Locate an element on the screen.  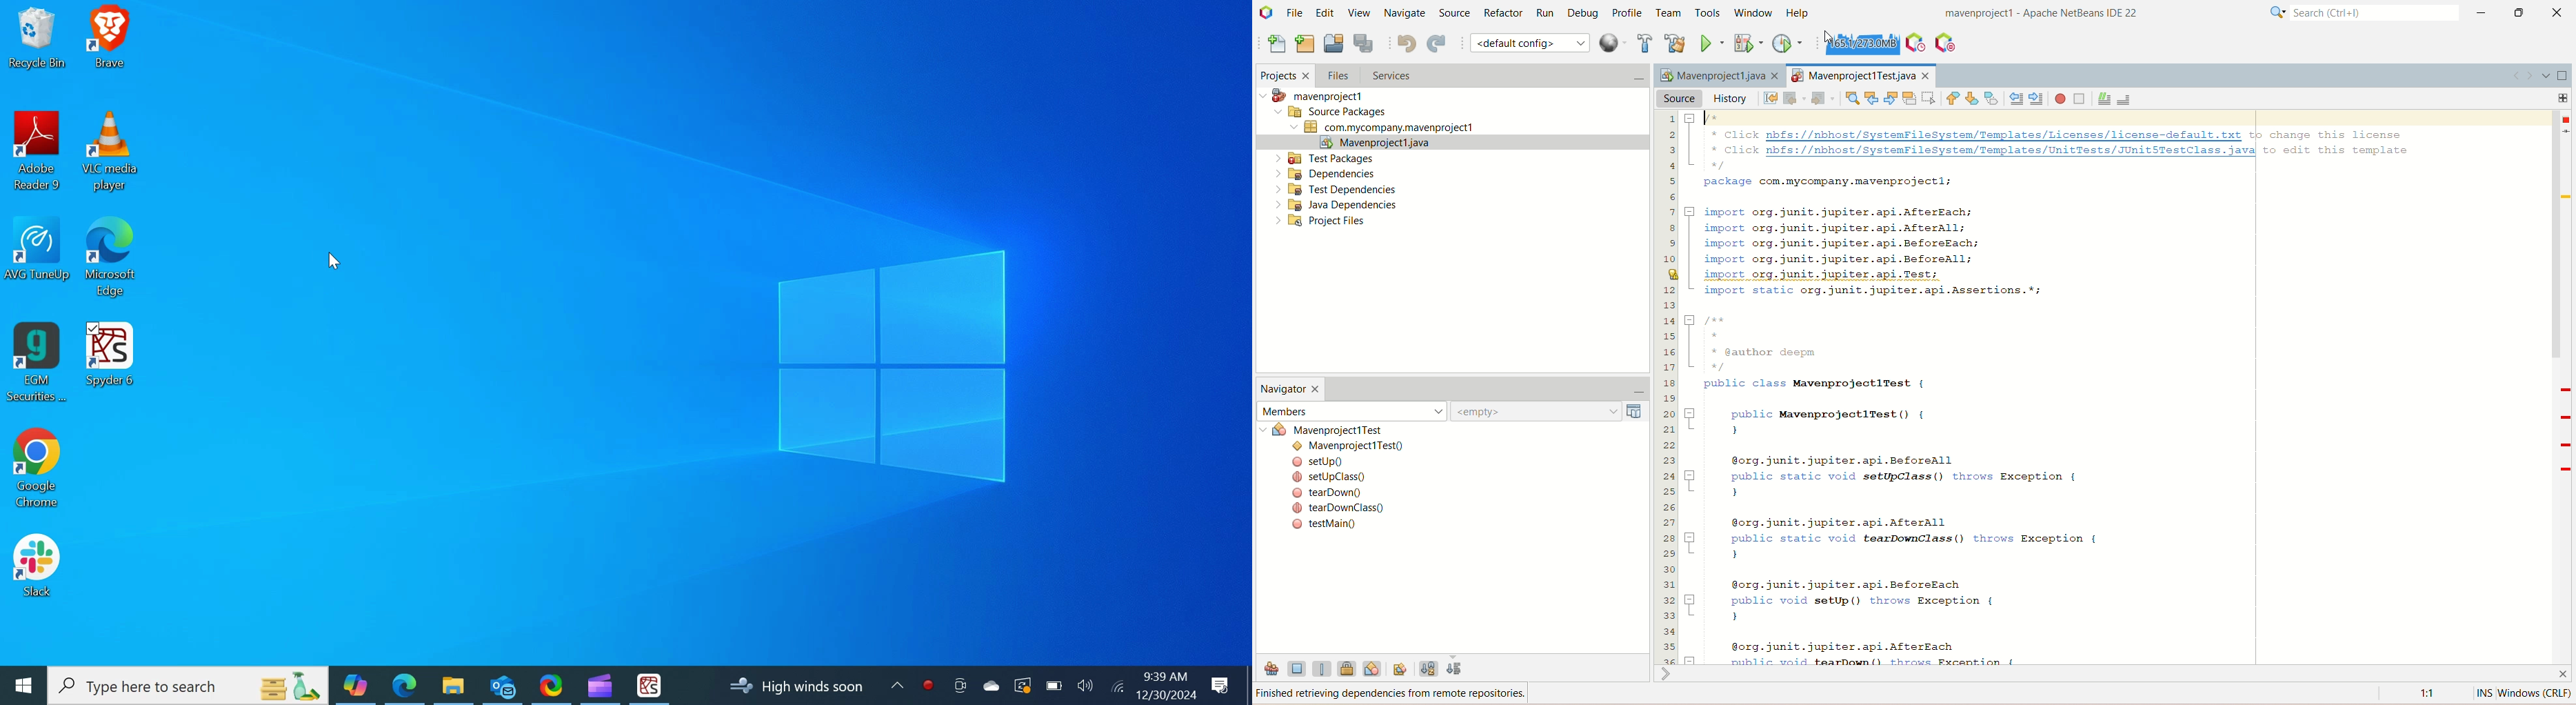
Charge is located at coordinates (1054, 685).